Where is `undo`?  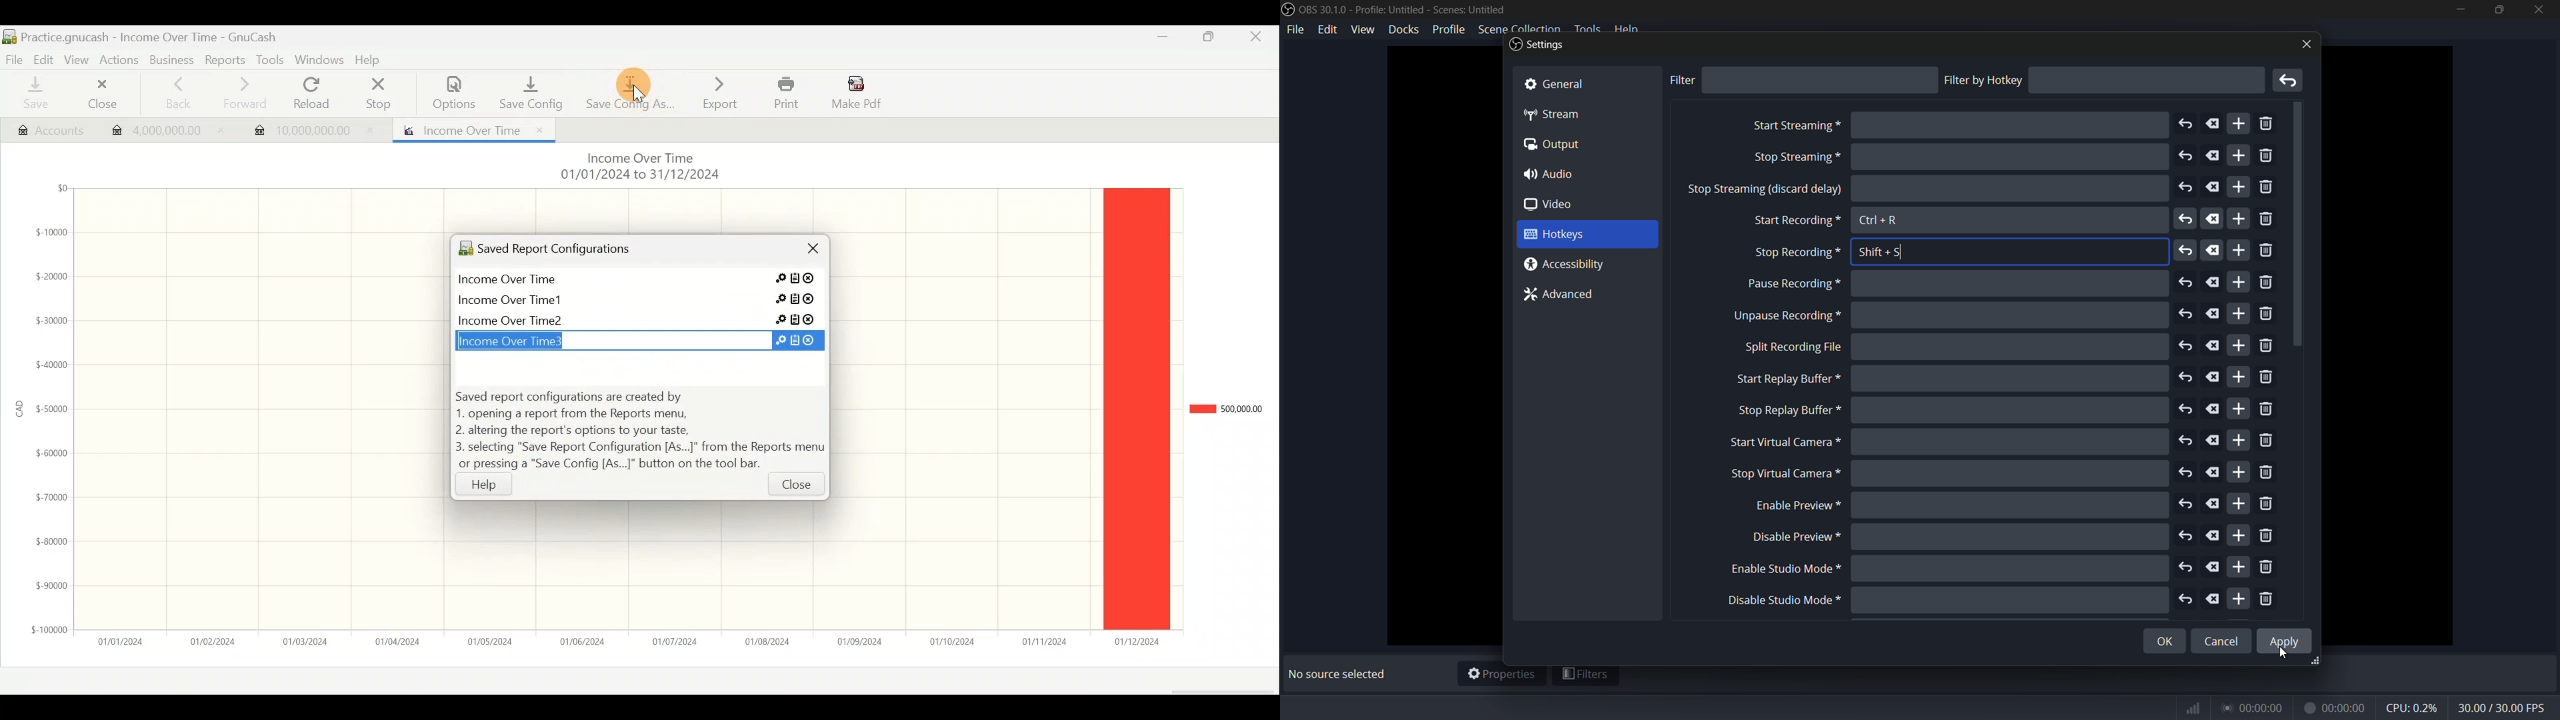 undo is located at coordinates (2186, 251).